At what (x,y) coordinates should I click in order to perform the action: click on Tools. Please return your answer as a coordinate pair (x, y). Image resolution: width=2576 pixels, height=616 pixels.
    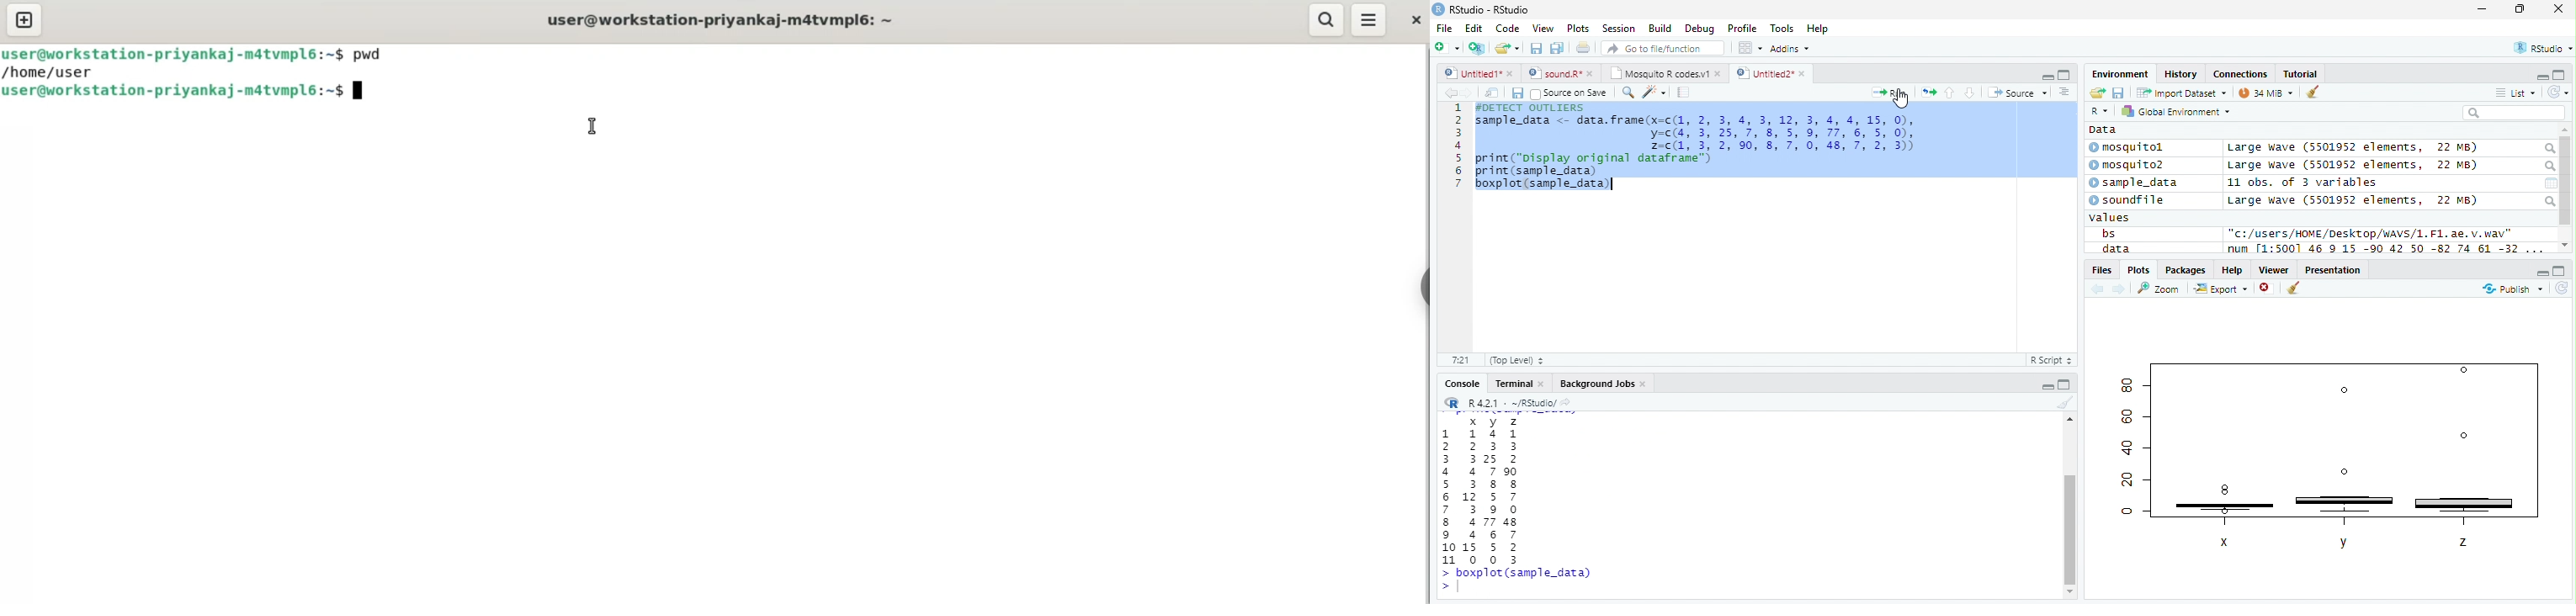
    Looking at the image, I should click on (1782, 29).